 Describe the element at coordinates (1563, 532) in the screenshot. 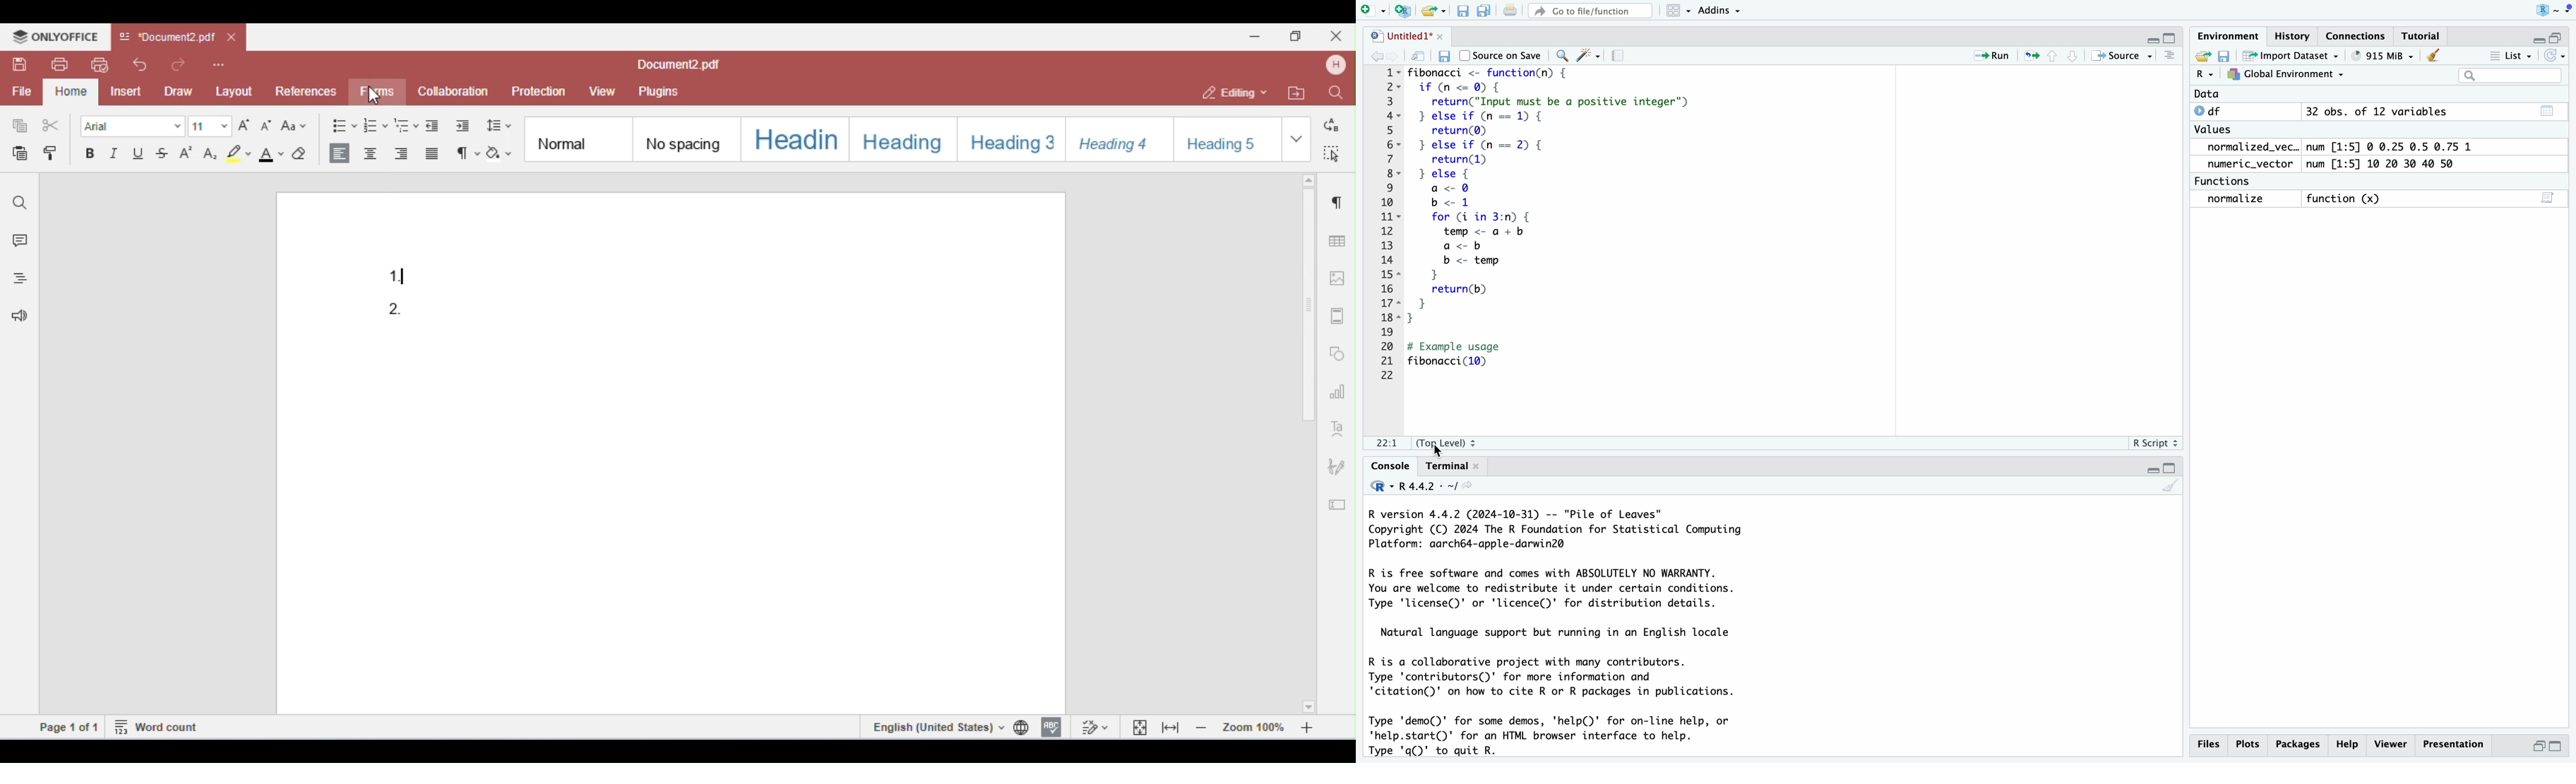

I see `R version 4.4.2 (2024-10-31) -- "Pile of Leaves"
Copyright (C) 2024 The R Foundation for Statistical Computing
Platform: aarch64-apple-darwin2@` at that location.